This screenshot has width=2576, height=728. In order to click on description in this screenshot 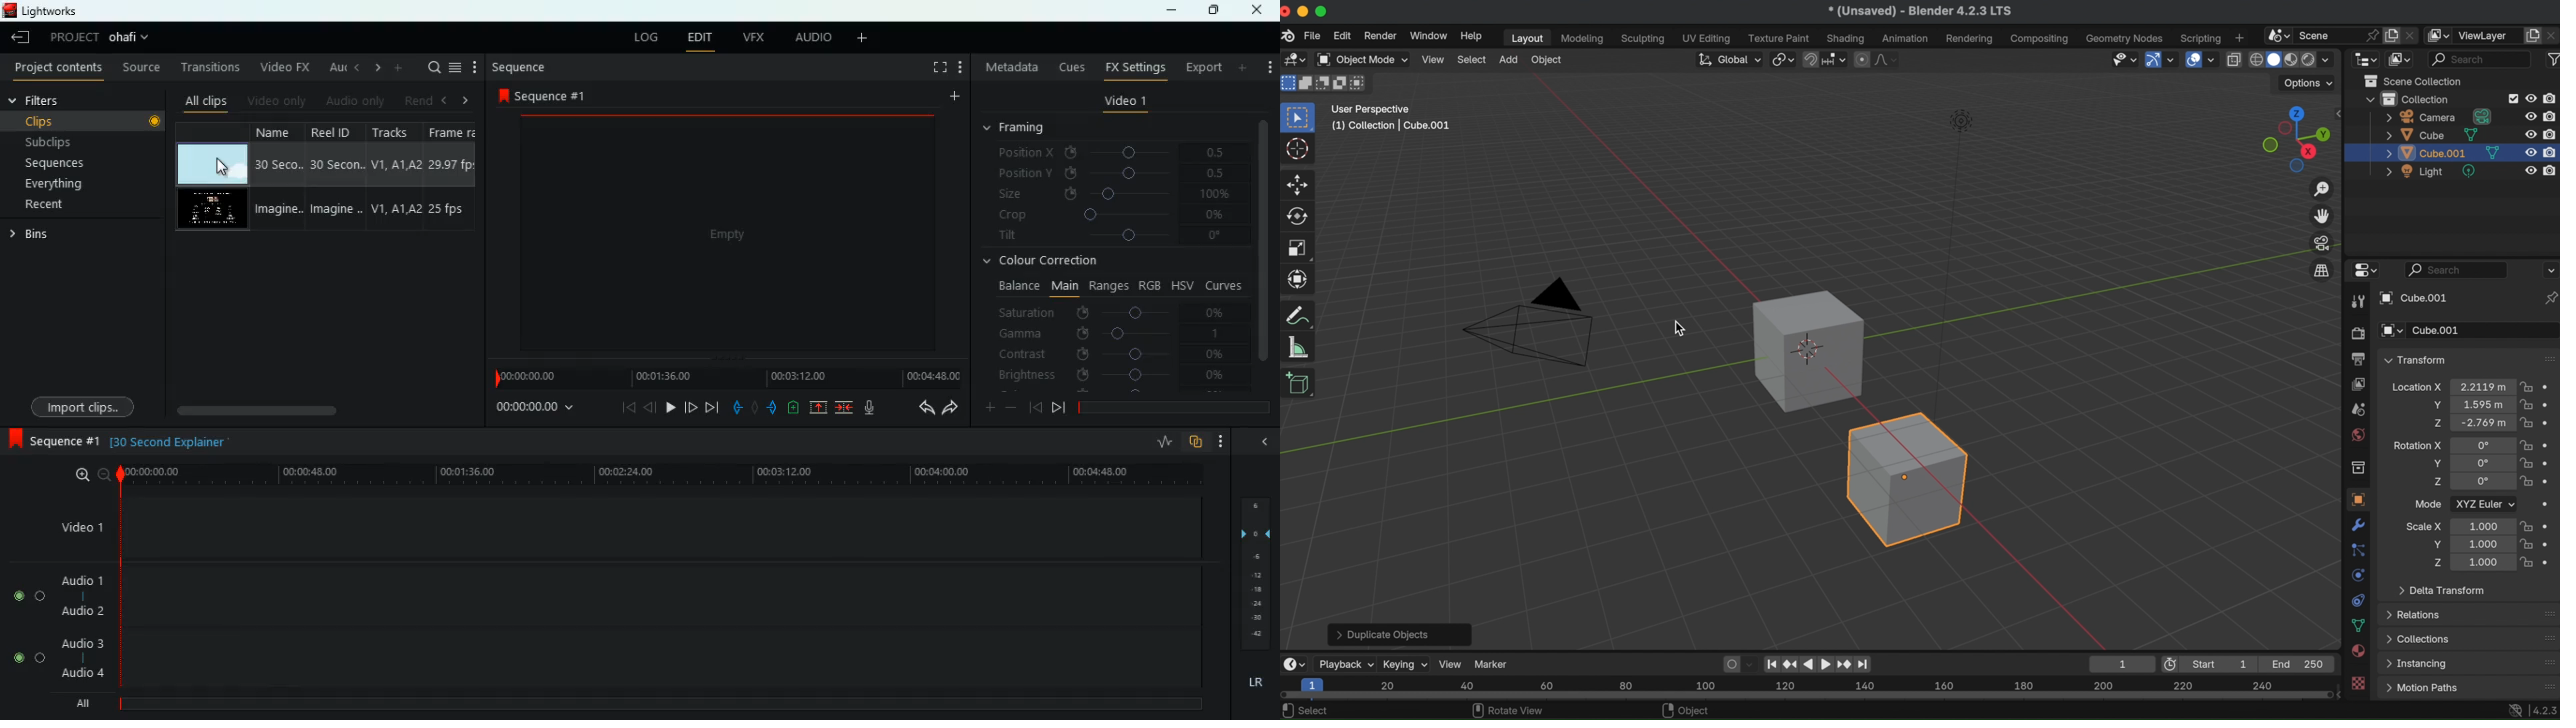, I will do `click(170, 442)`.